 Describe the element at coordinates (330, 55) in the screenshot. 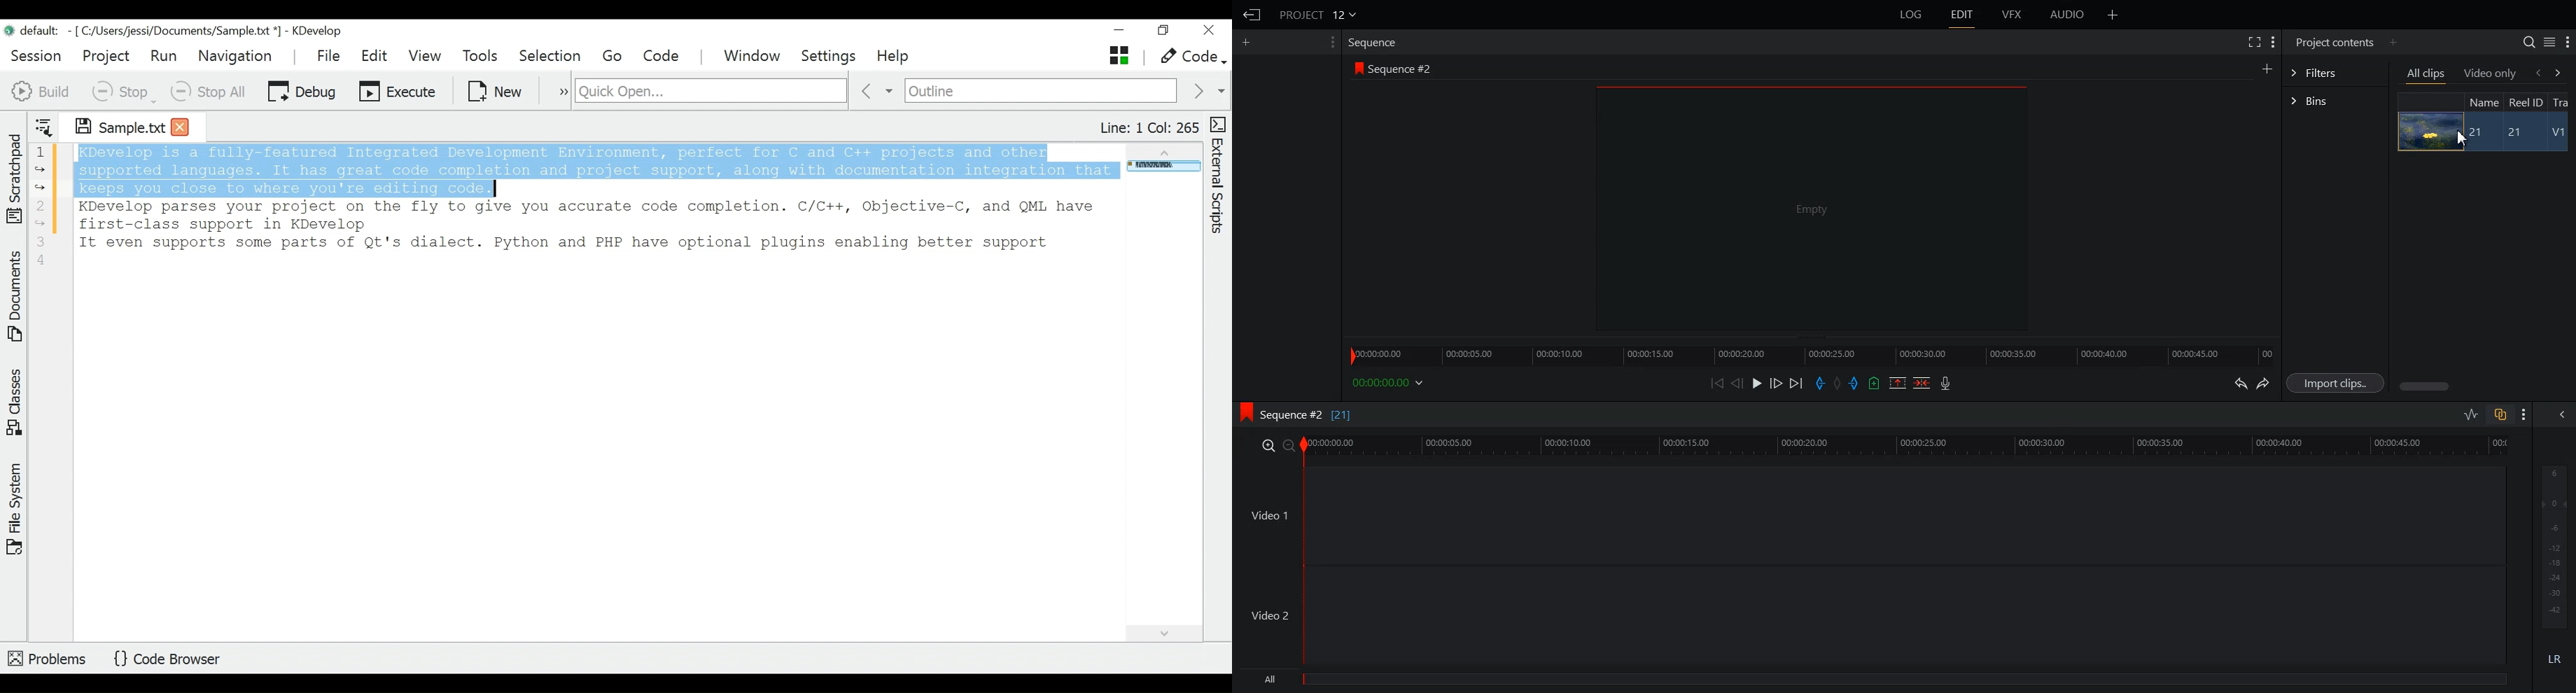

I see `File` at that location.